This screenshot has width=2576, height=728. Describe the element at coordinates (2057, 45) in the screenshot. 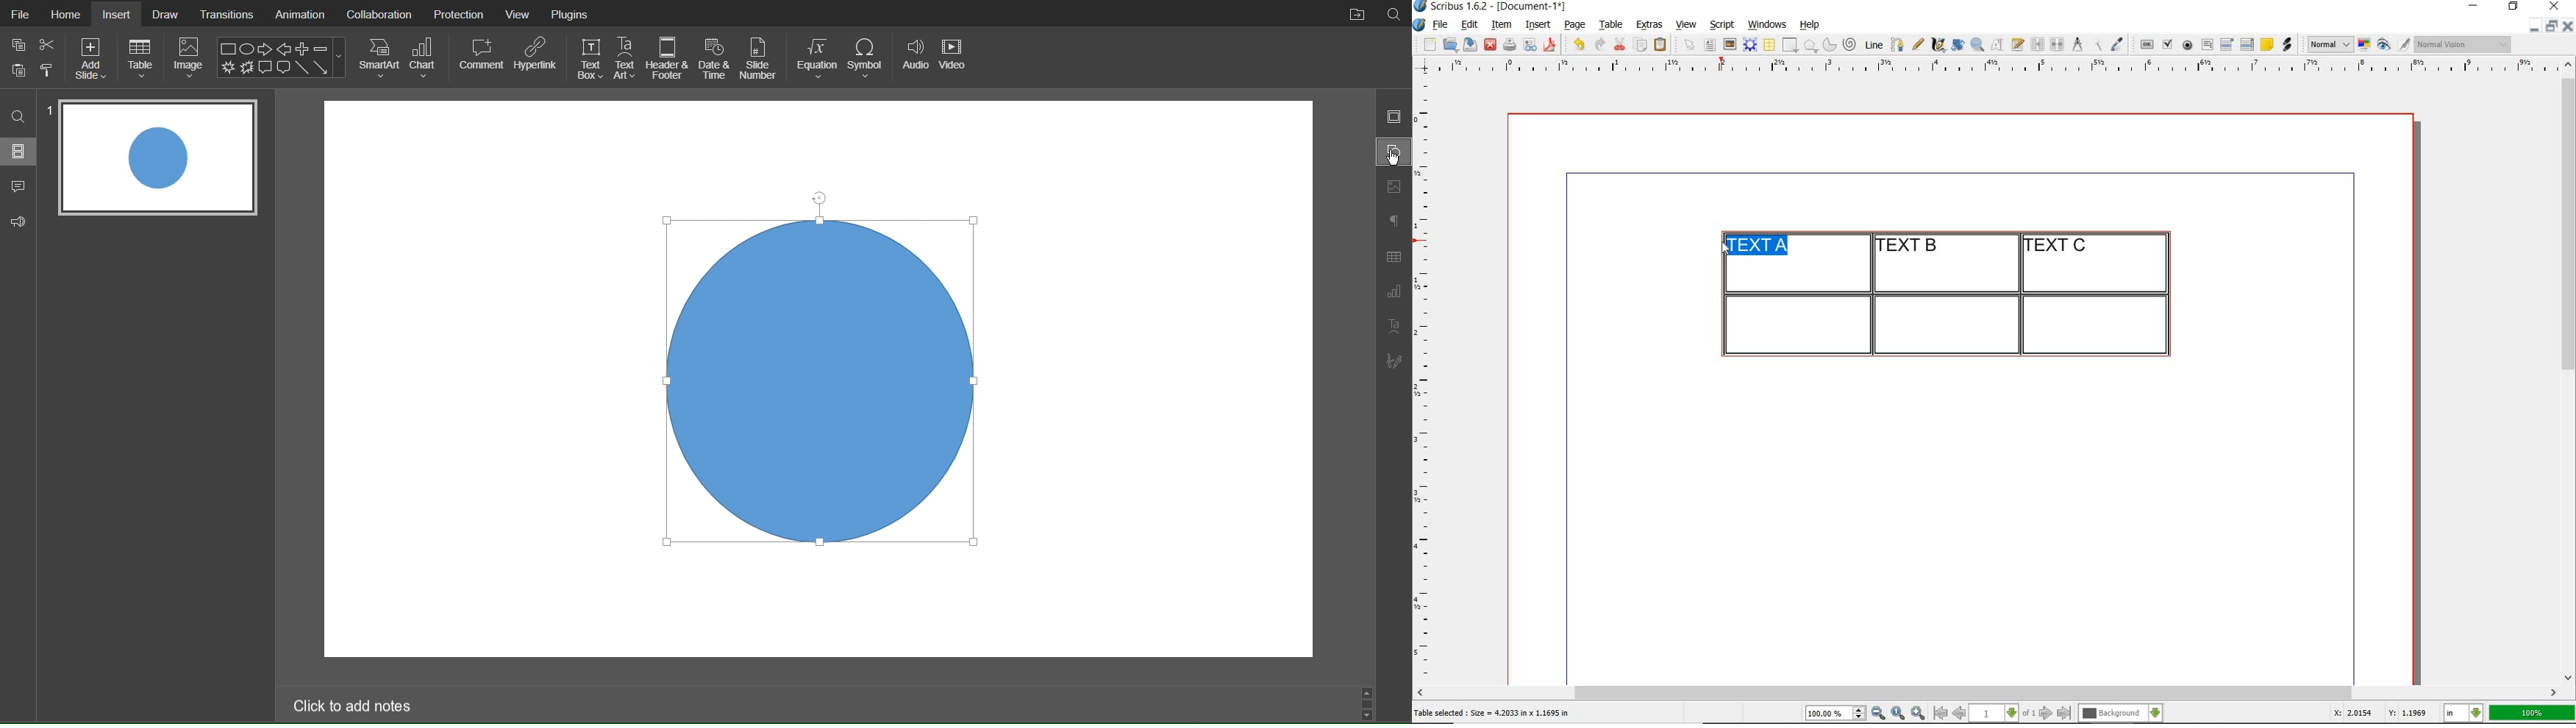

I see `unlink text frames` at that location.